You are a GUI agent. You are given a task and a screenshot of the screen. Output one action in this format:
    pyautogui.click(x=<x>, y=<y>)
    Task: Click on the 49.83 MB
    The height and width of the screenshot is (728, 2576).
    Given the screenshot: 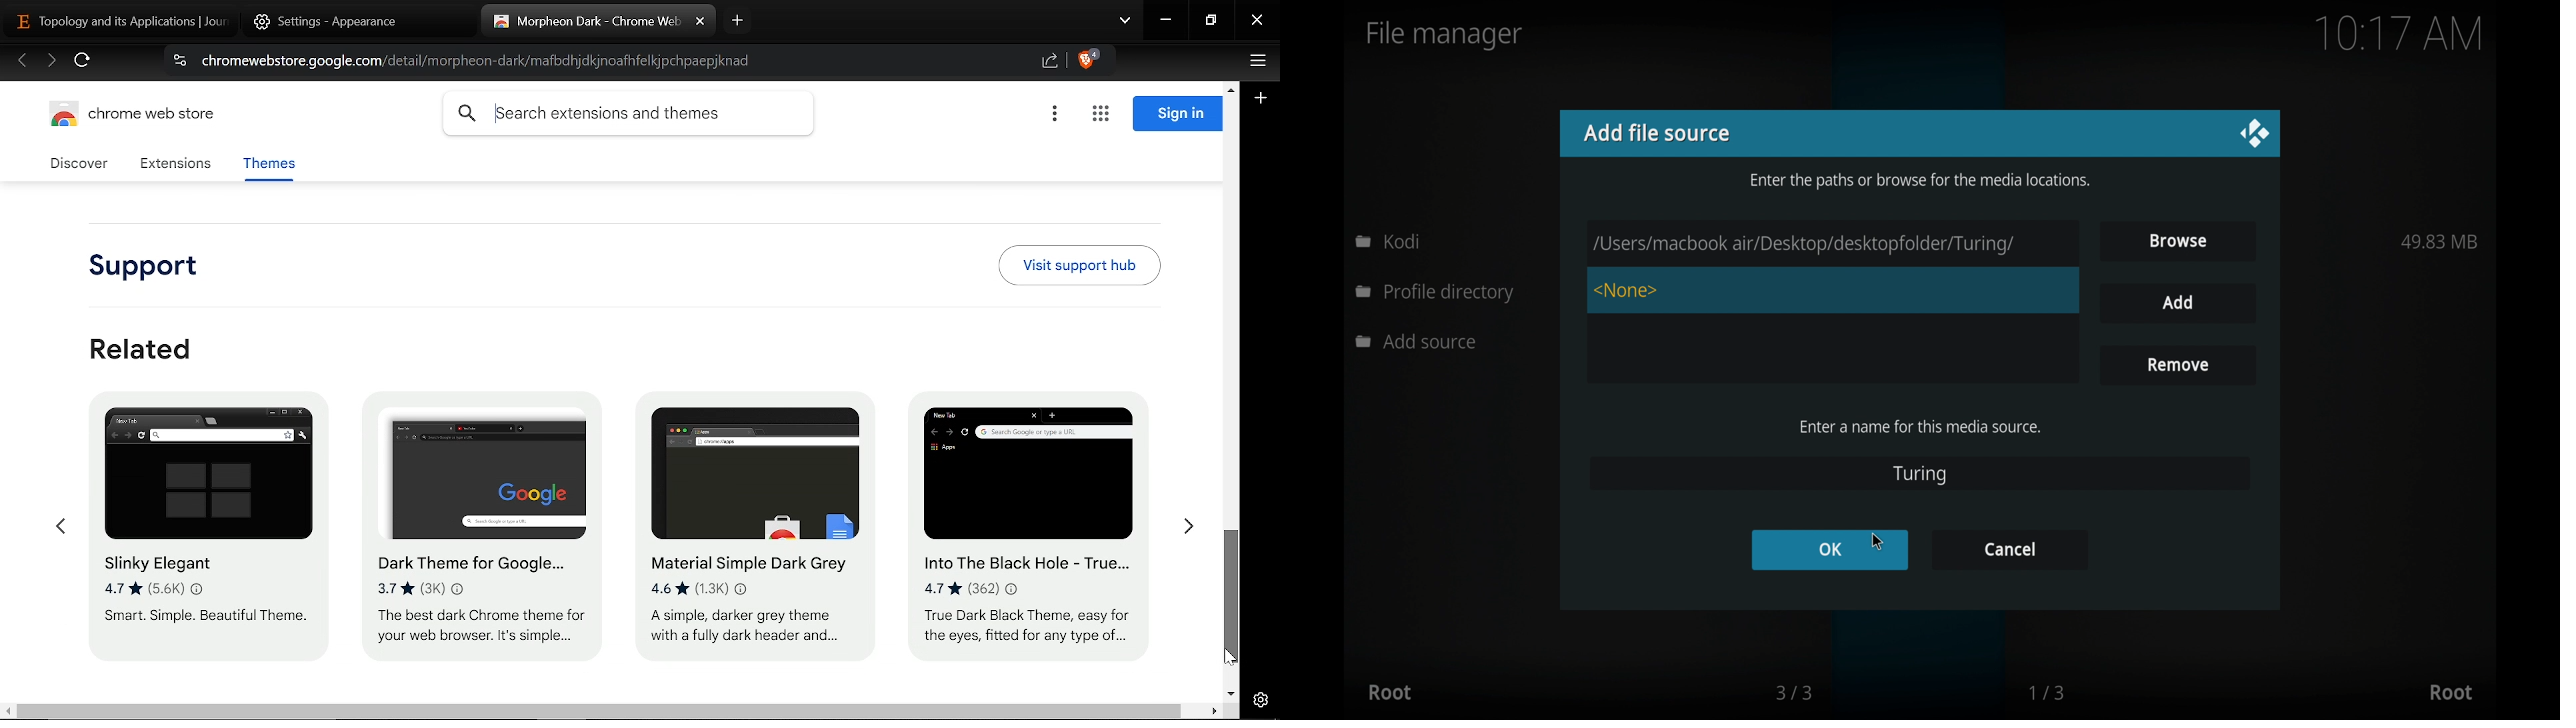 What is the action you would take?
    pyautogui.click(x=2439, y=241)
    